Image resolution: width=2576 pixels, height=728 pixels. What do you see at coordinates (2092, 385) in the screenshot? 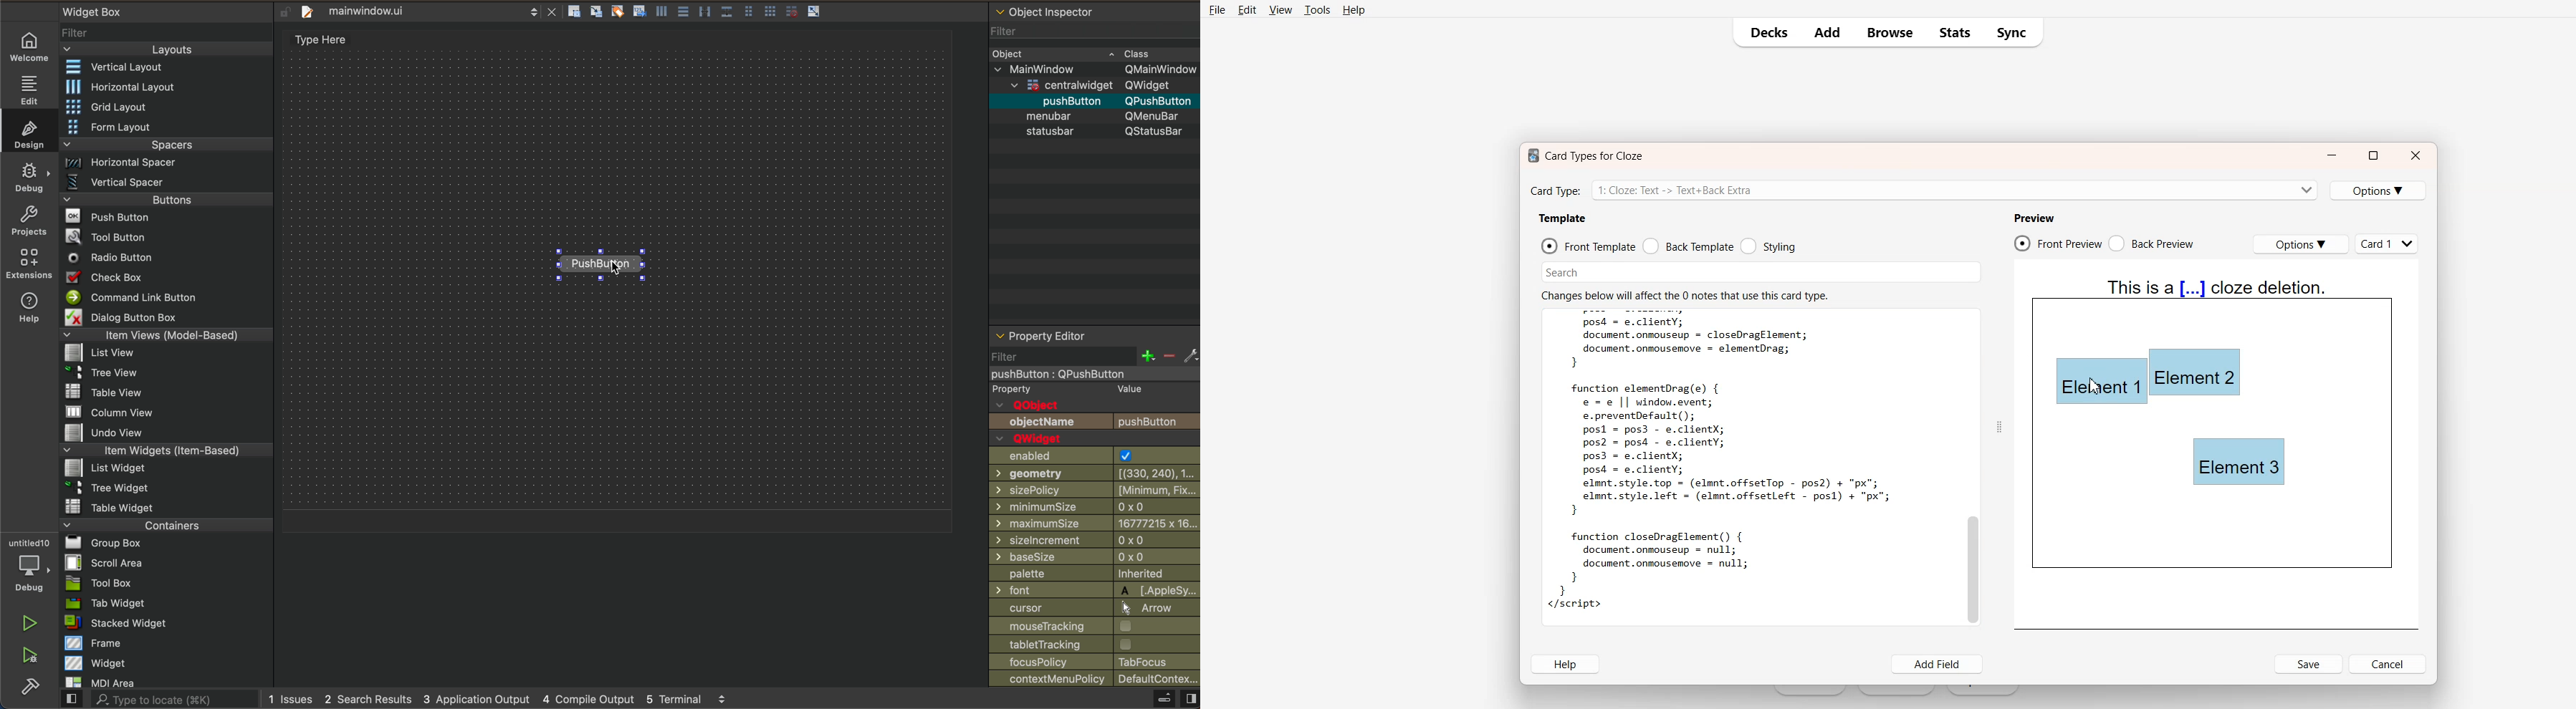
I see `cursors` at bounding box center [2092, 385].